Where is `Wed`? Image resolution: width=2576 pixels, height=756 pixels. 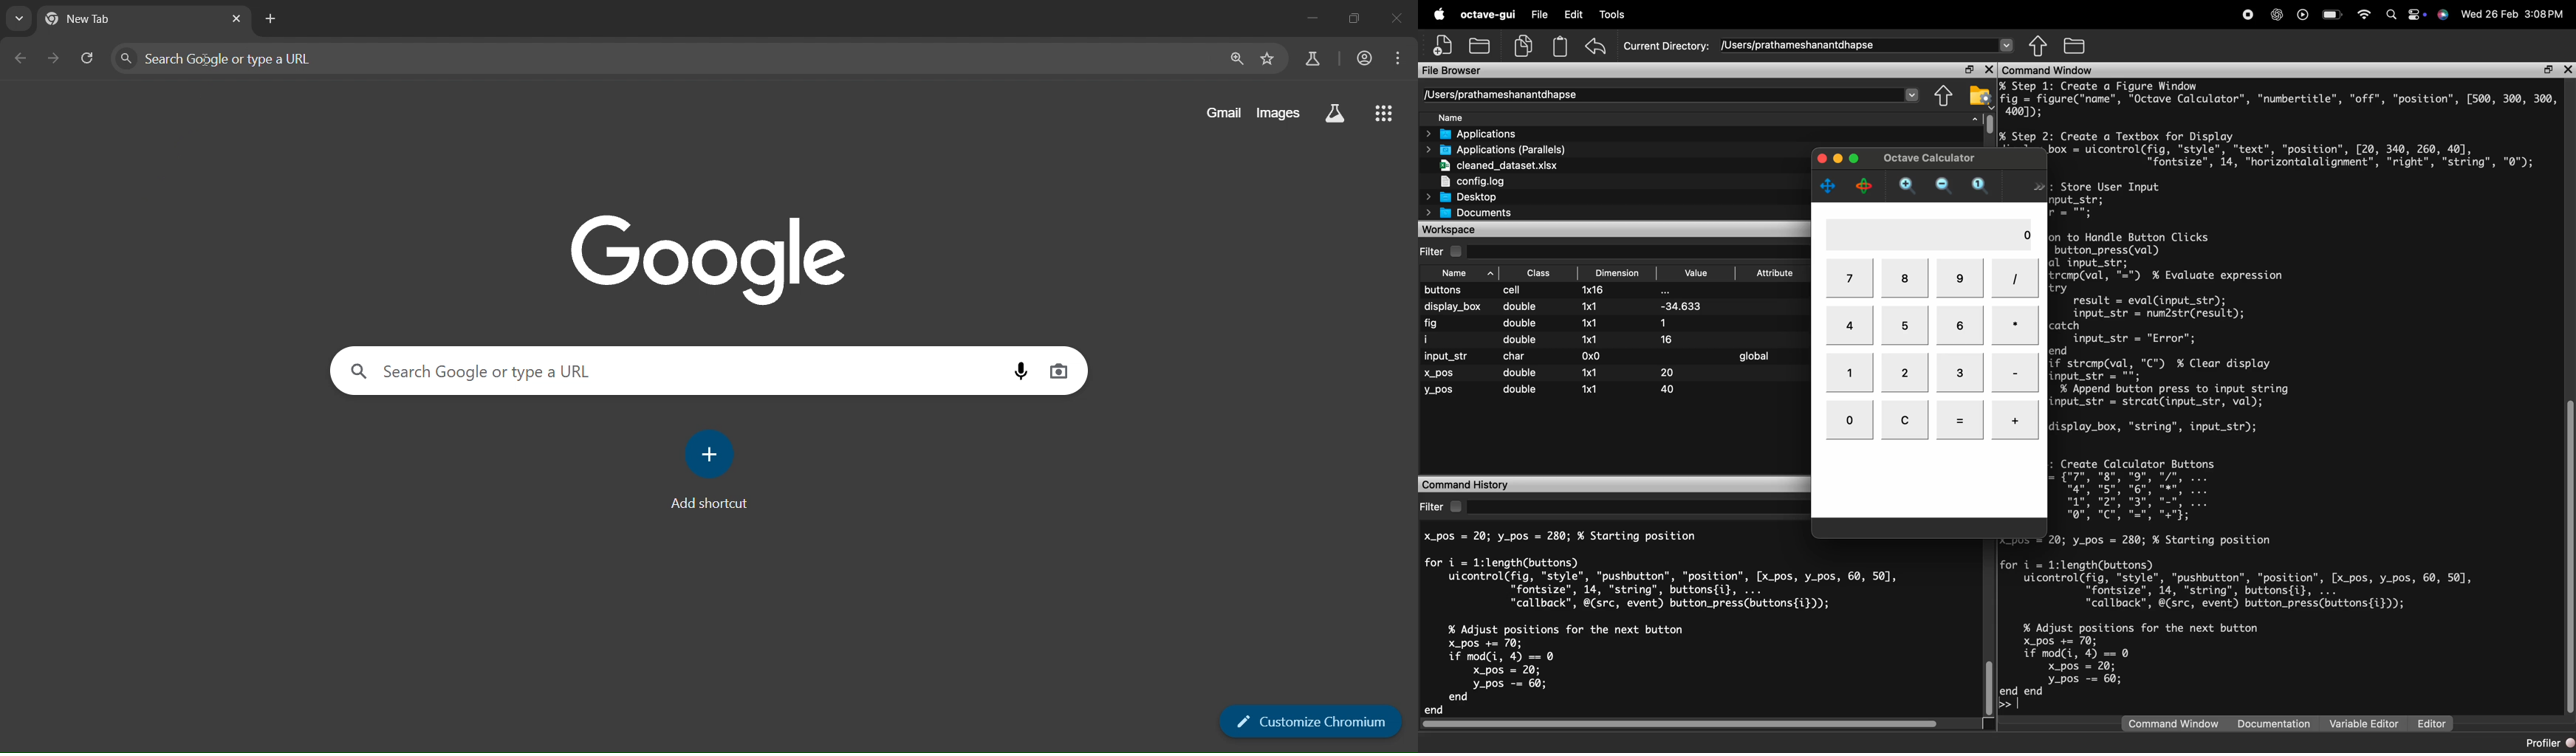 Wed is located at coordinates (2469, 13).